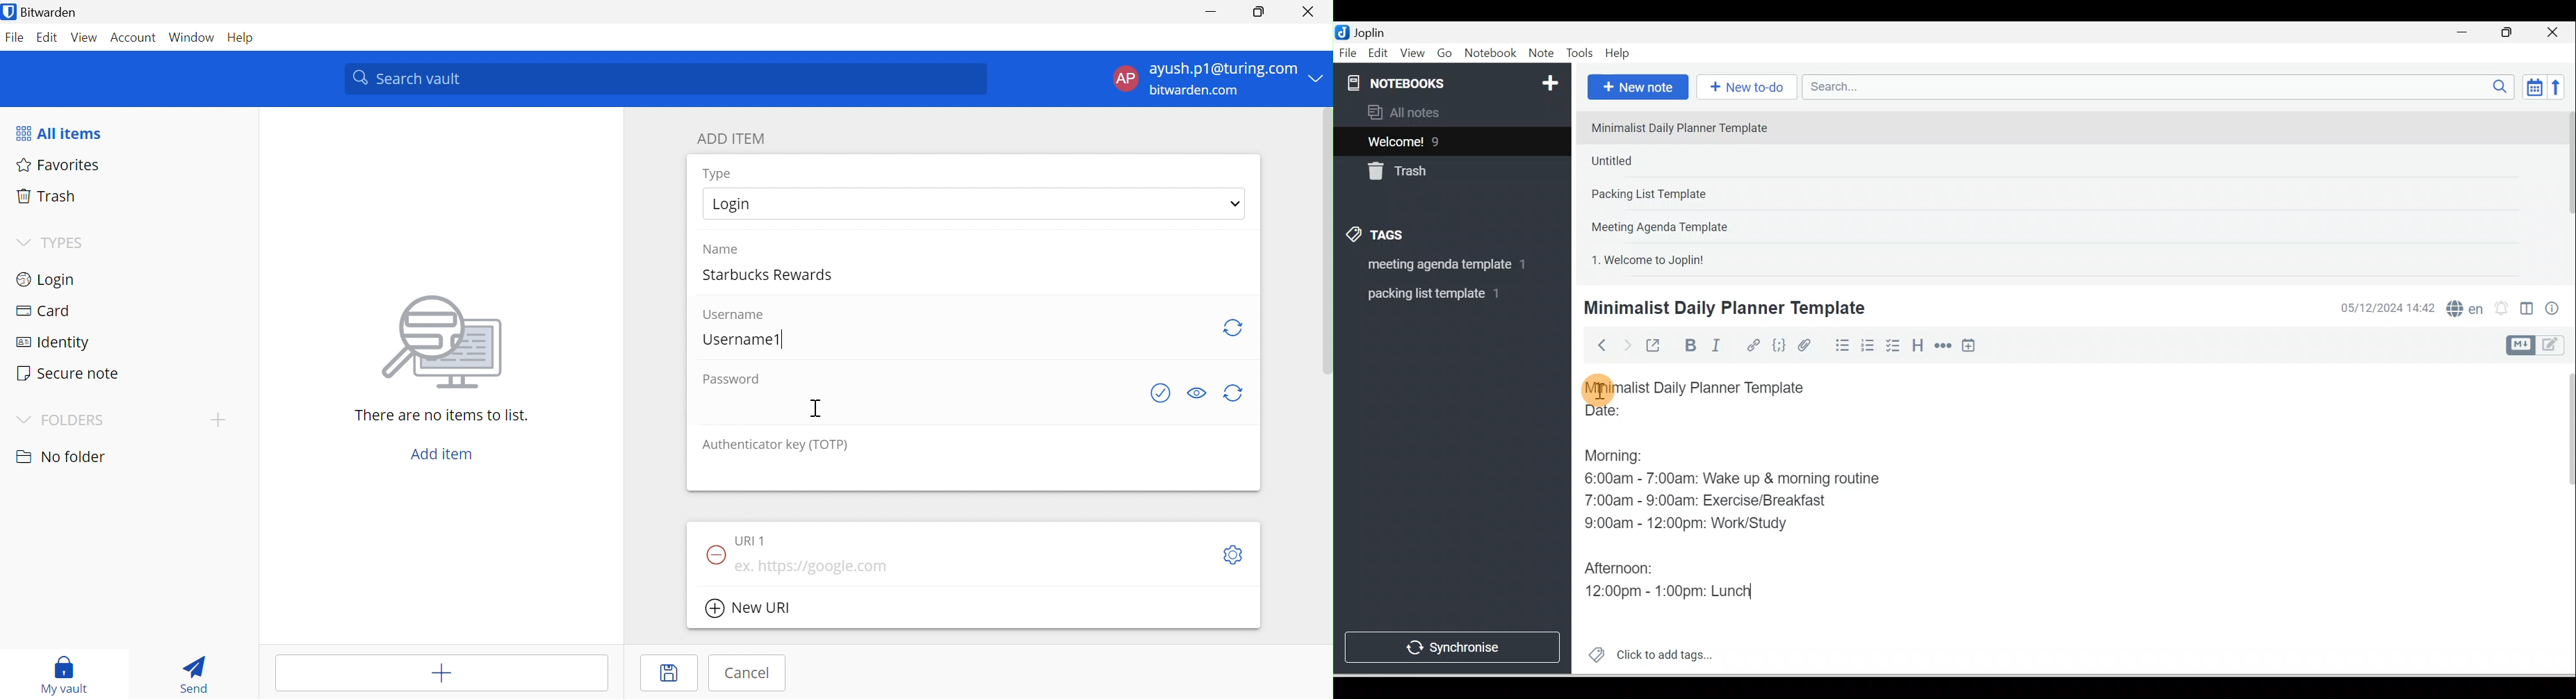 This screenshot has width=2576, height=700. Describe the element at coordinates (57, 134) in the screenshot. I see `All items` at that location.